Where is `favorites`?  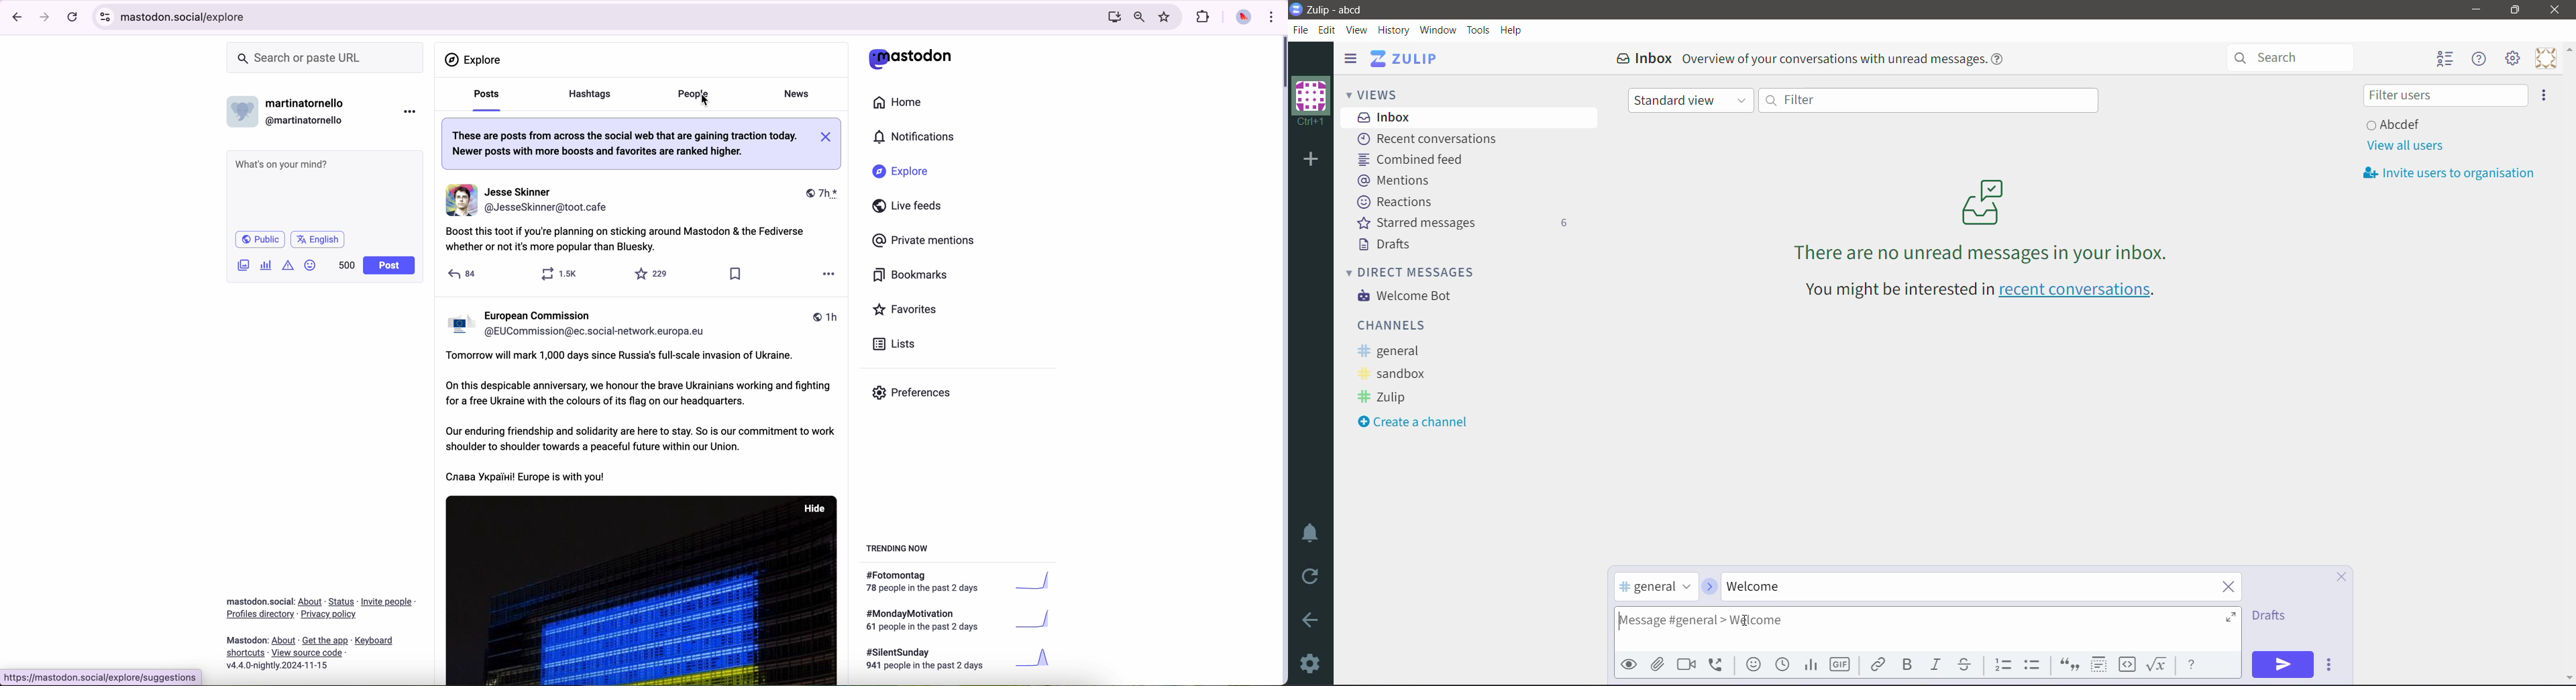 favorites is located at coordinates (1167, 17).